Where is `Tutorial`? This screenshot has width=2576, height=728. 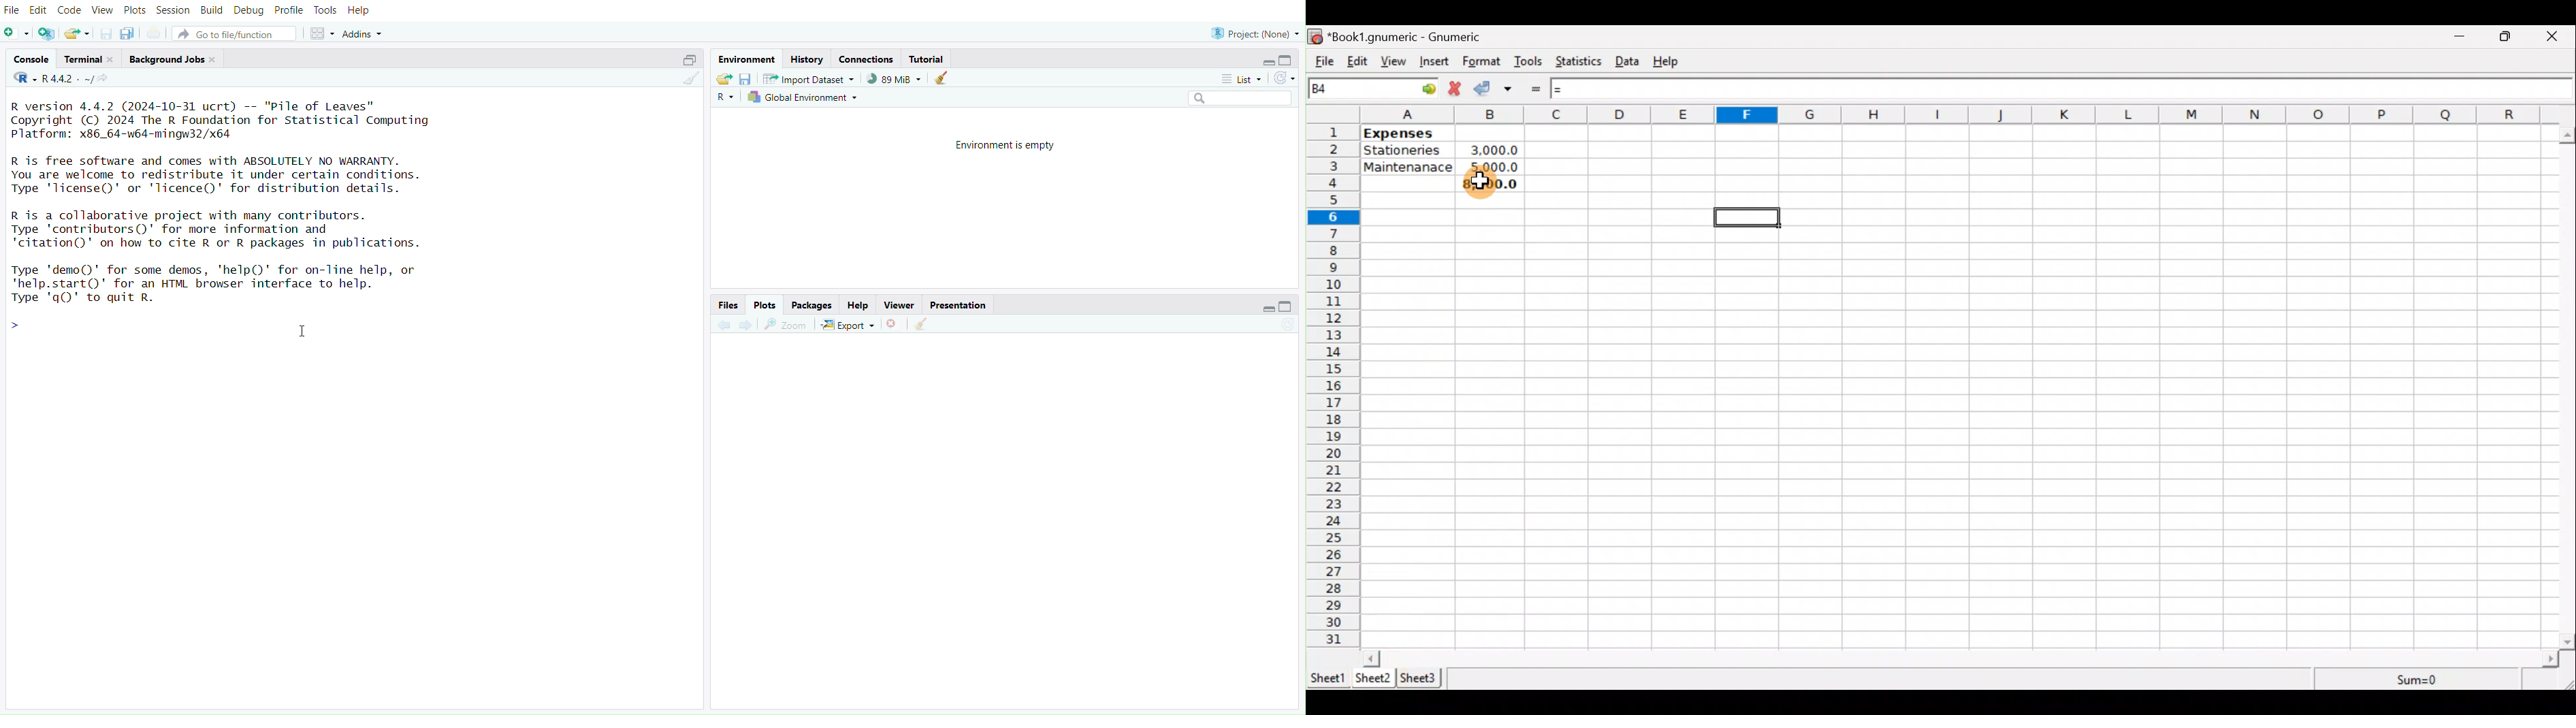 Tutorial is located at coordinates (929, 59).